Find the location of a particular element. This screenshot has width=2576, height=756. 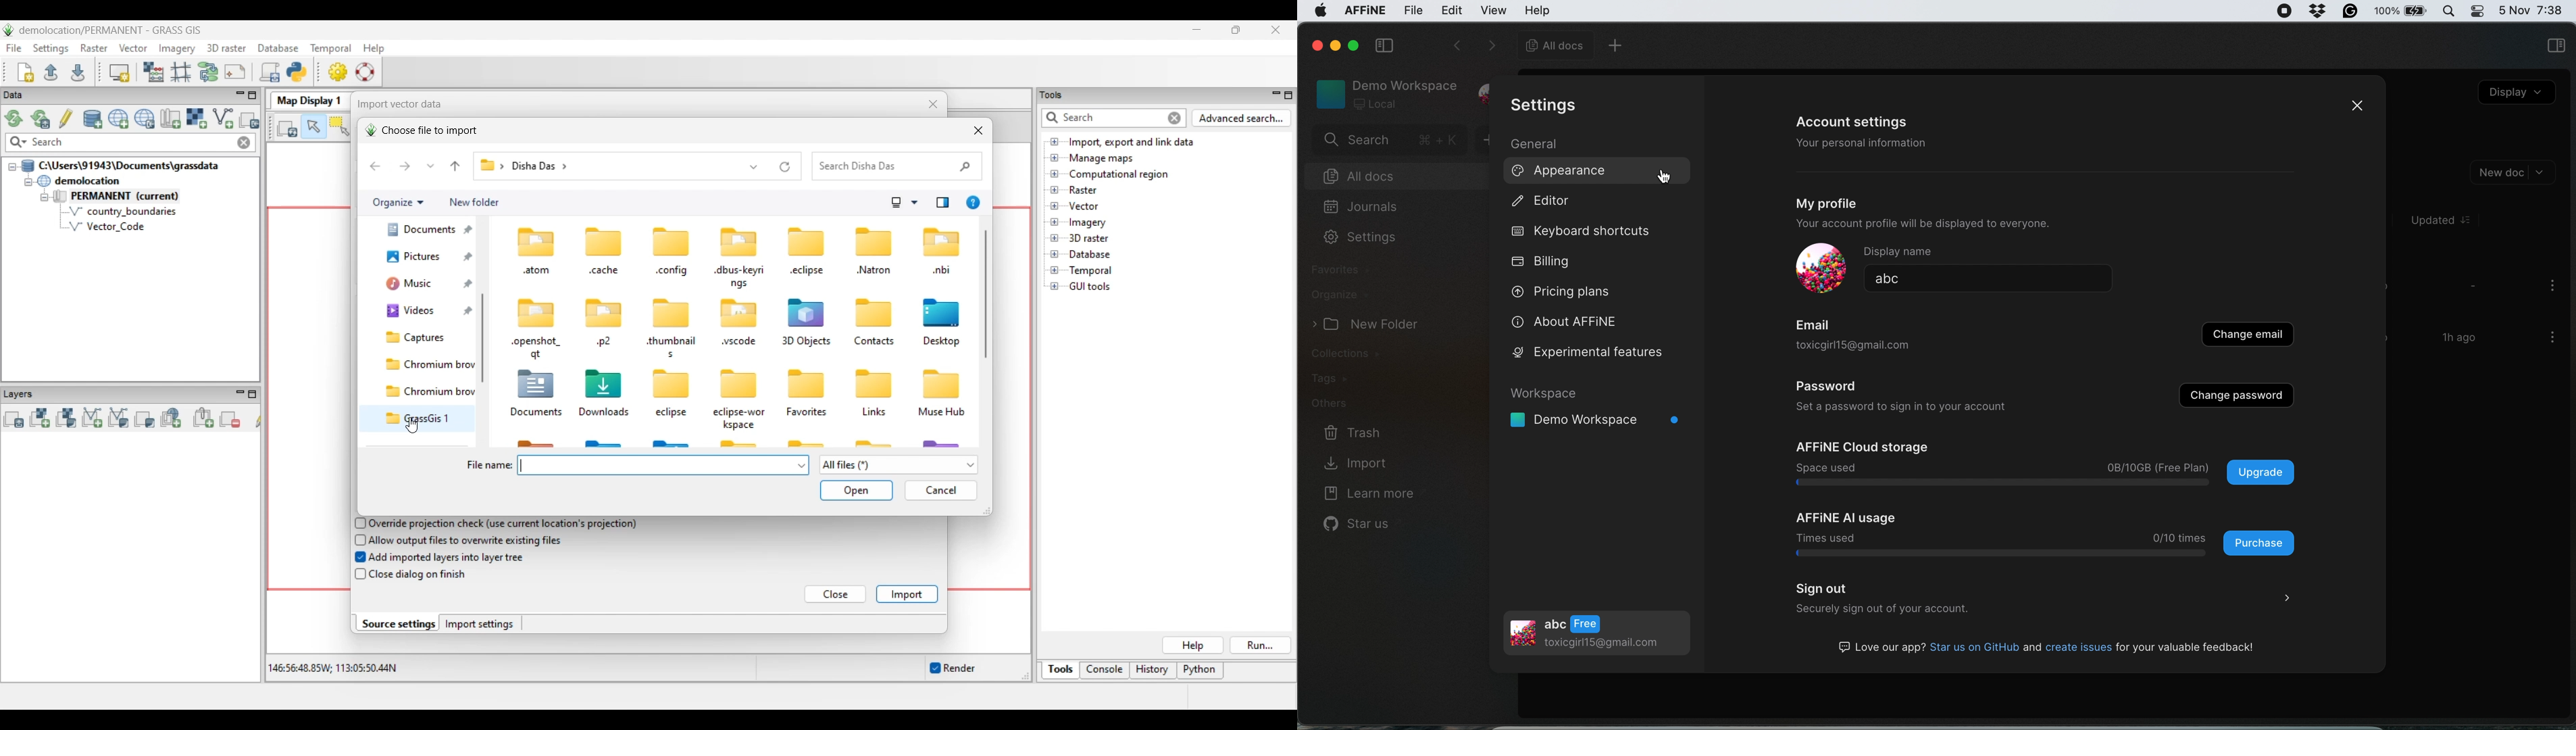

workspace is located at coordinates (1385, 93).